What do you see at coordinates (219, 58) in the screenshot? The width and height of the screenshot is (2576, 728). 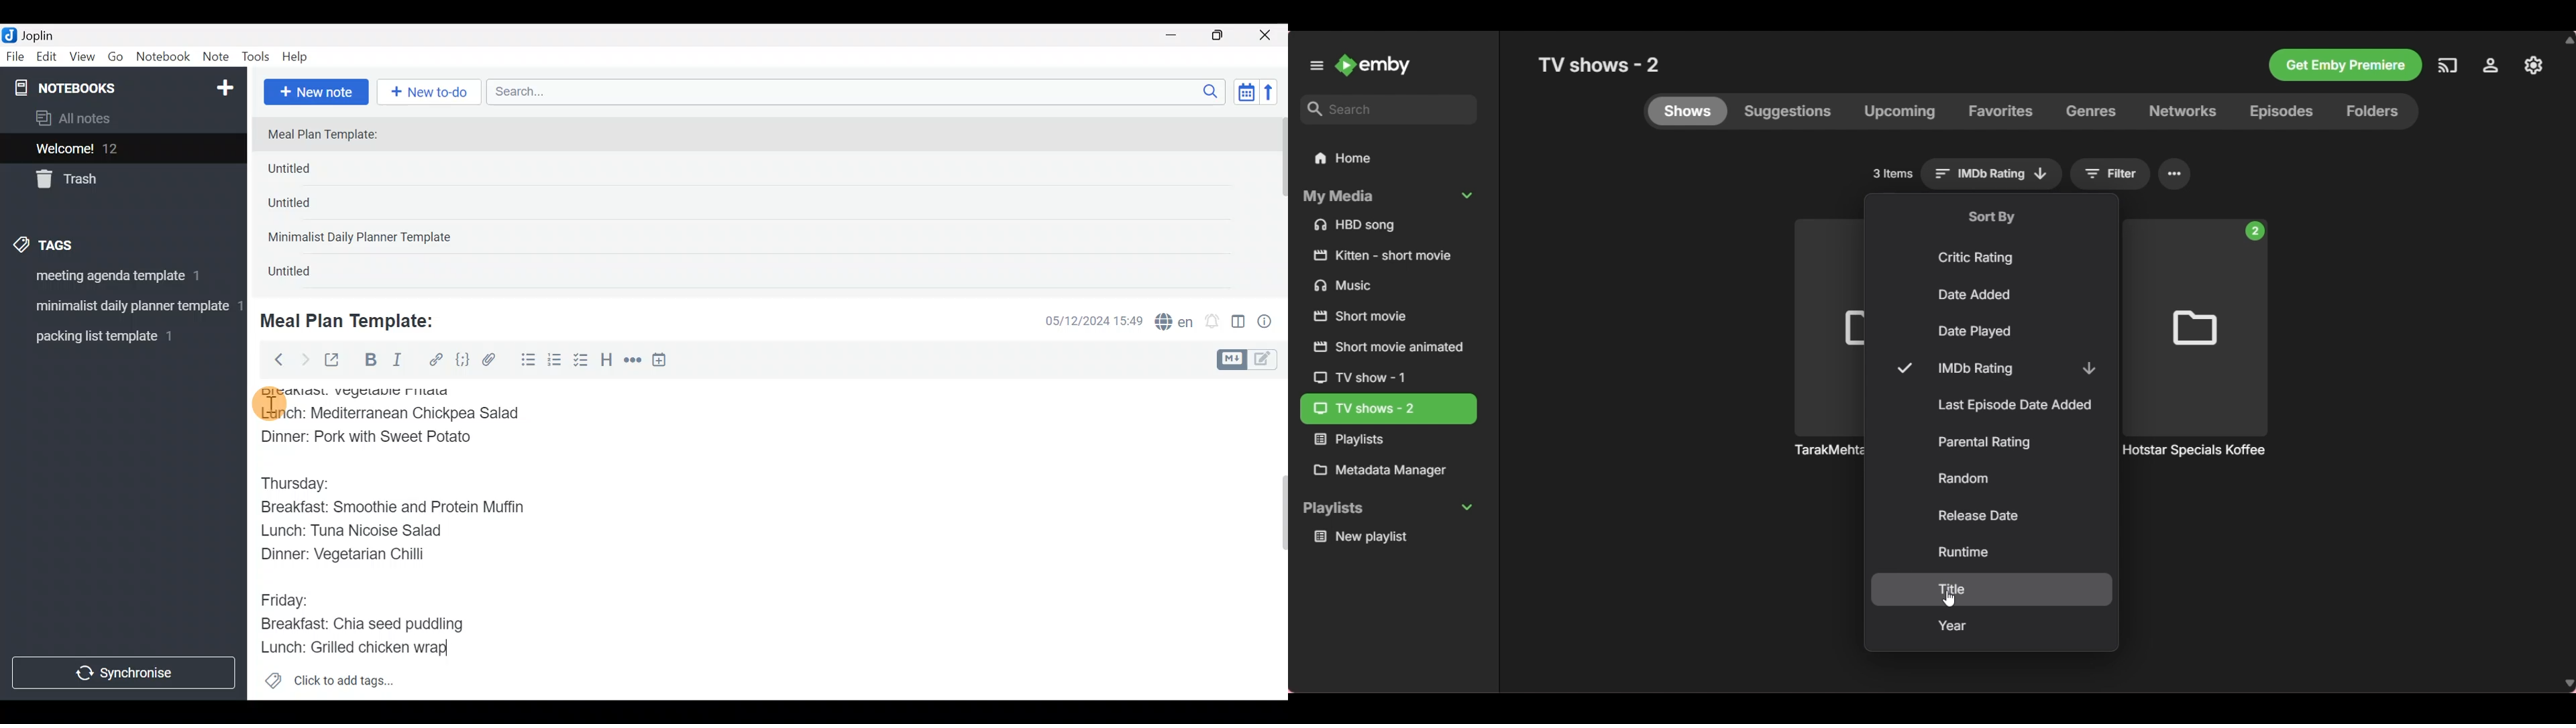 I see `Note` at bounding box center [219, 58].